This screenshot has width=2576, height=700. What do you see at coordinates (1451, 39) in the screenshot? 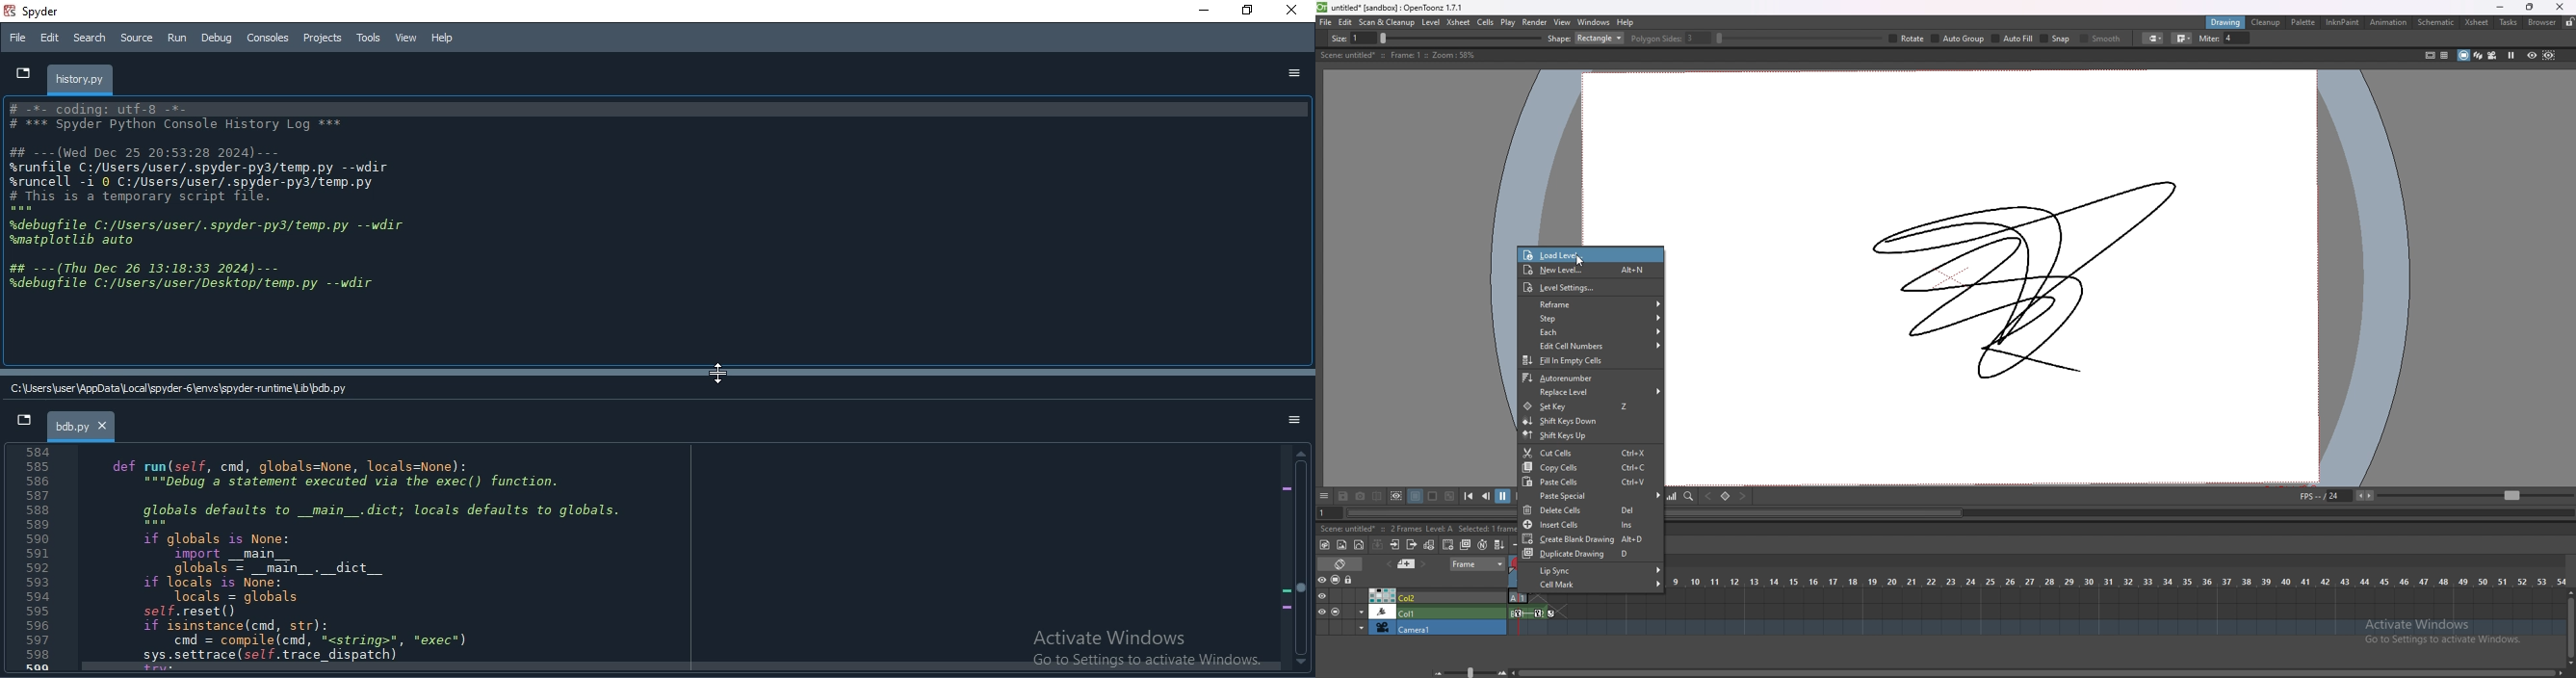
I see `thickness` at bounding box center [1451, 39].